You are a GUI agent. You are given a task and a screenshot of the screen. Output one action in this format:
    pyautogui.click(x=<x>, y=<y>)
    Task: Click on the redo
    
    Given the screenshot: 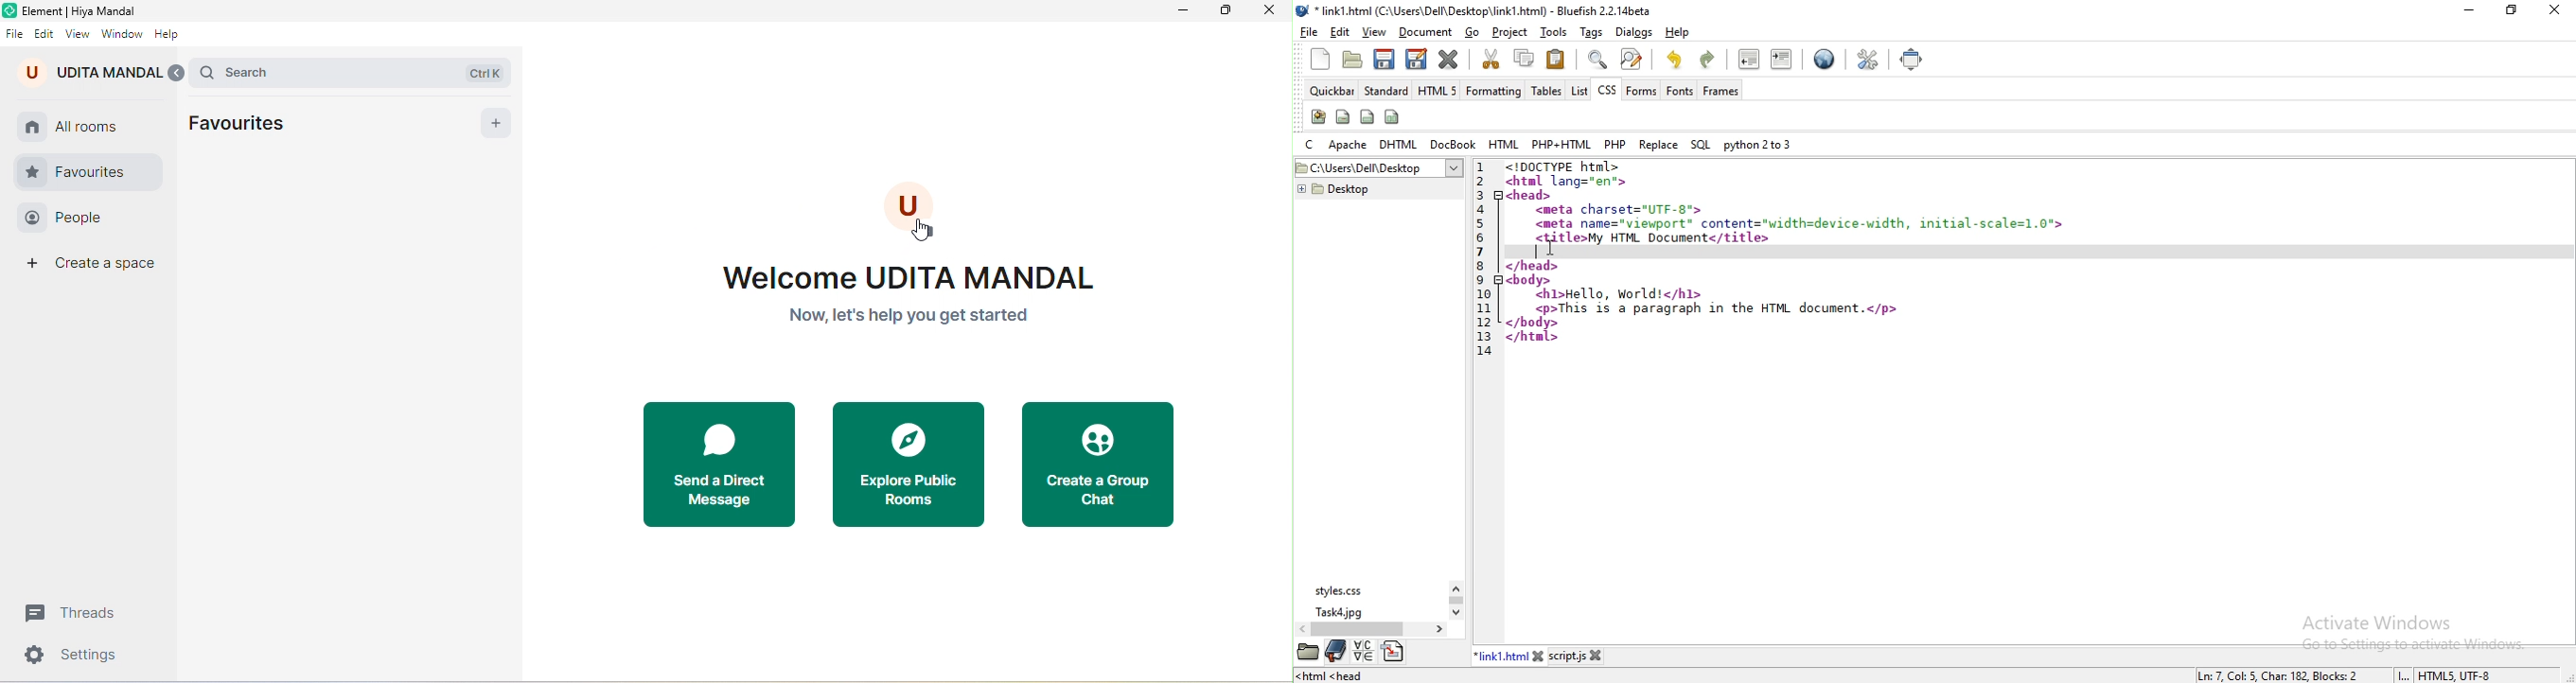 What is the action you would take?
    pyautogui.click(x=1708, y=60)
    